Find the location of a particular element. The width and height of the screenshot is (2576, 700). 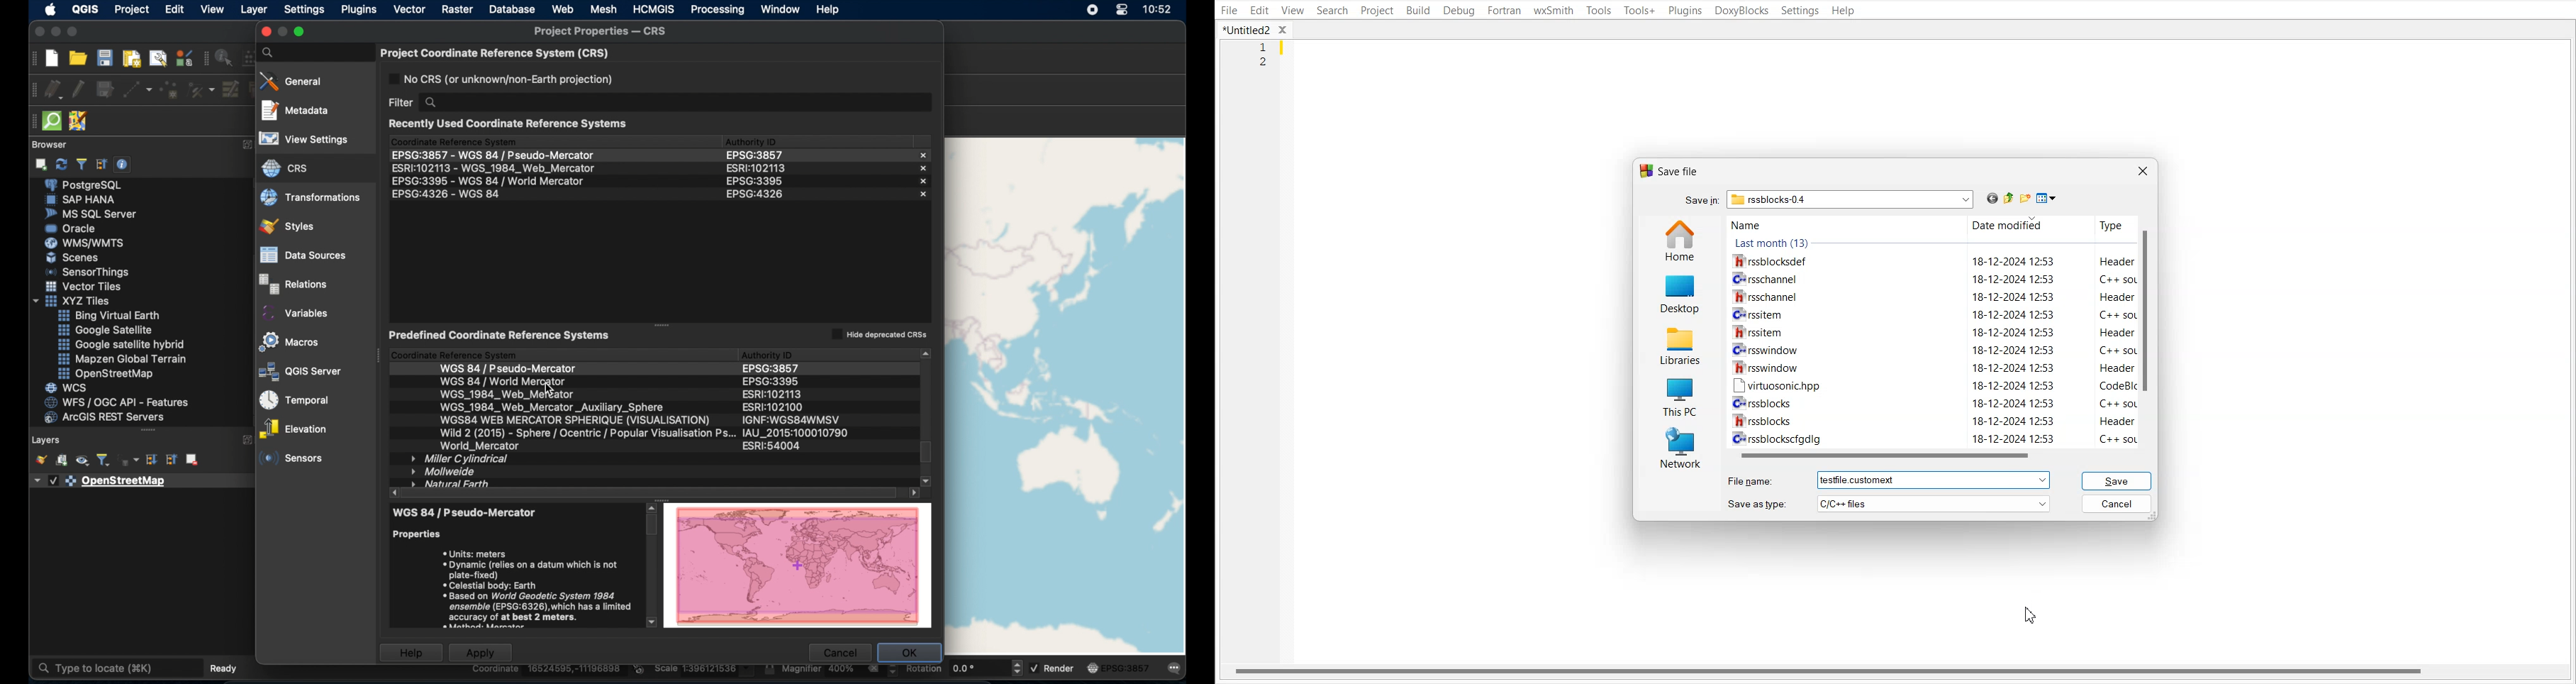

filter legend by expression is located at coordinates (130, 460).